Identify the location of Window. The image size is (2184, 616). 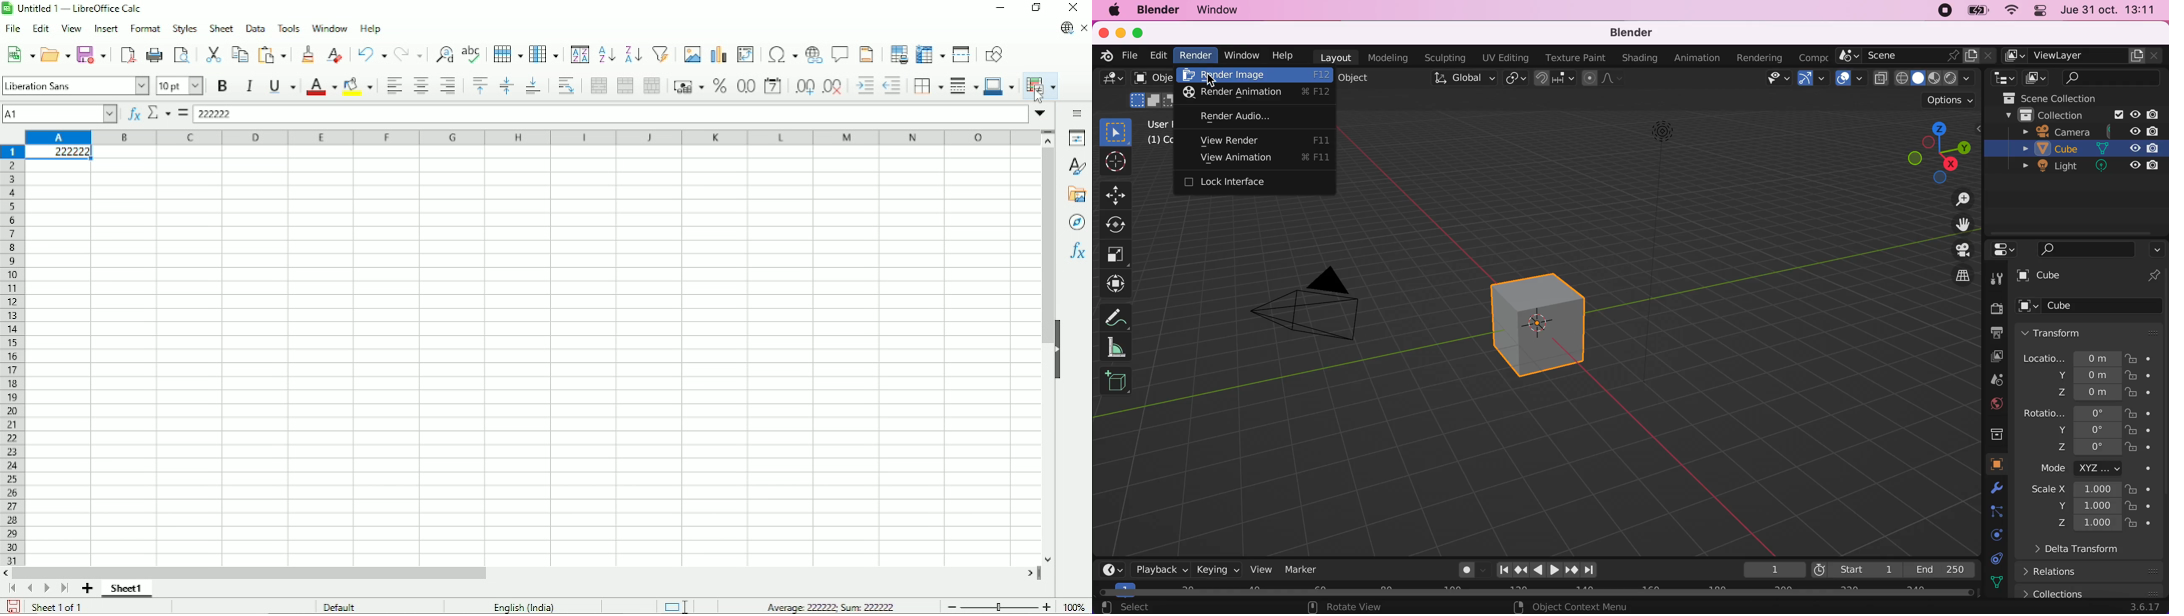
(329, 28).